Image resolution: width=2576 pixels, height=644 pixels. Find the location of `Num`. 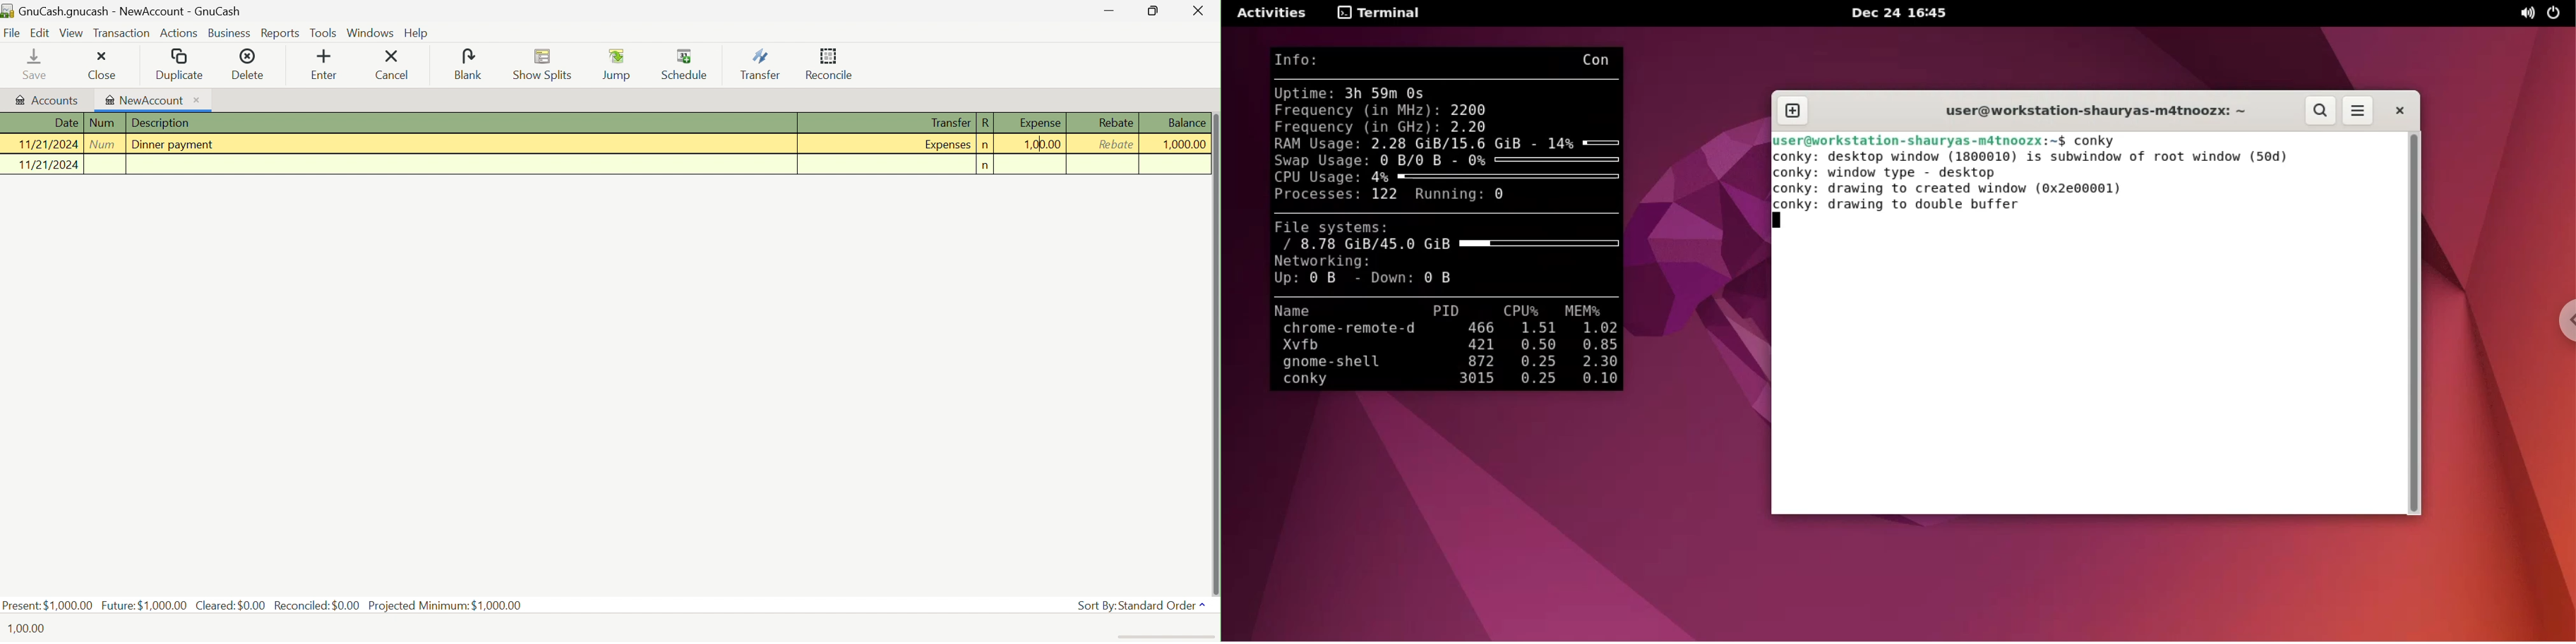

Num is located at coordinates (105, 145).